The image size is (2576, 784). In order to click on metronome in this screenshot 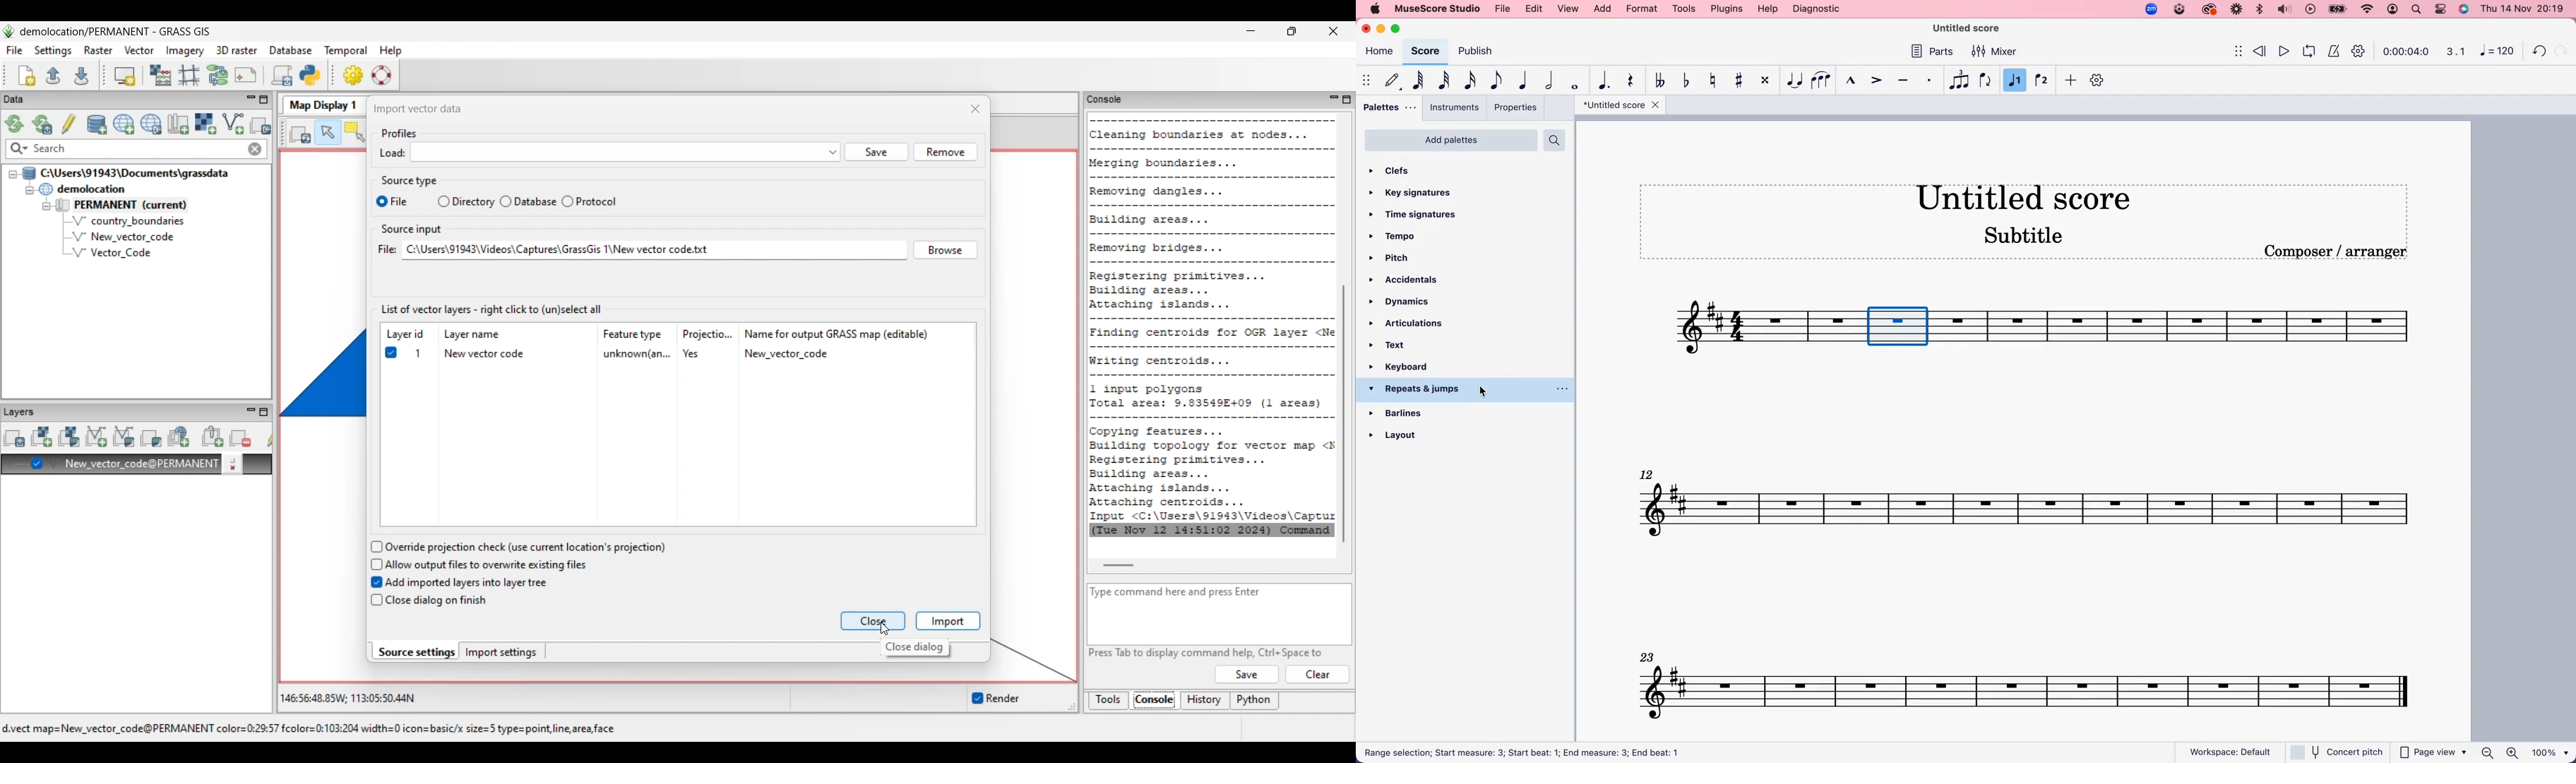, I will do `click(2332, 50)`.